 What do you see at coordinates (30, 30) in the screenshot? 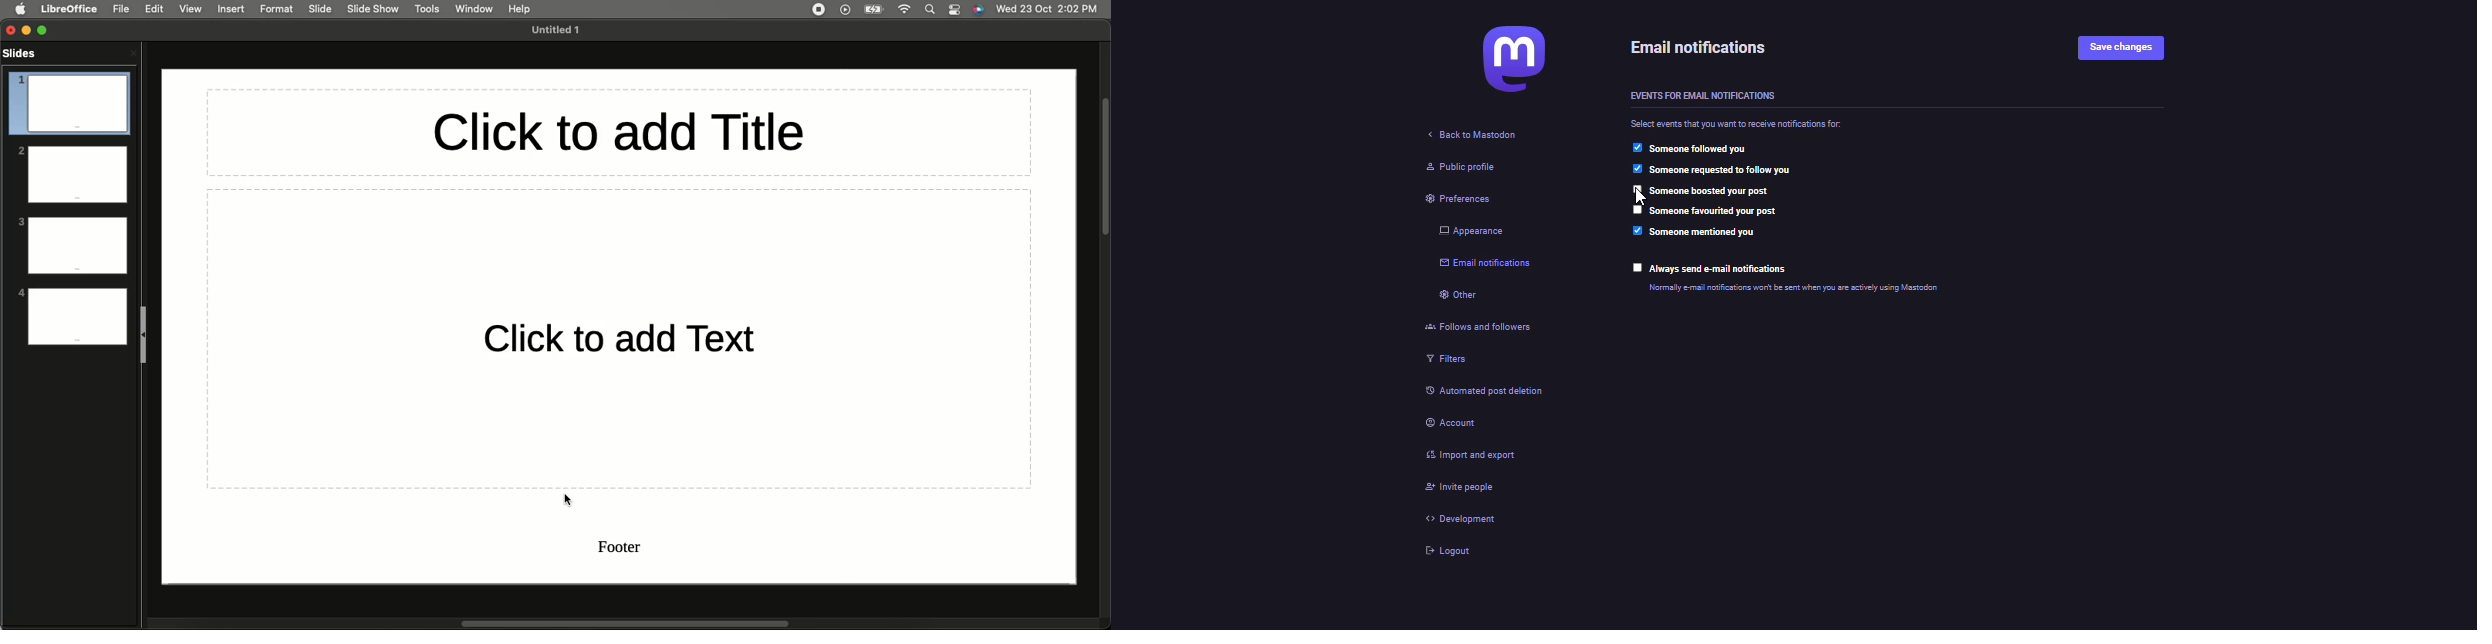
I see `Minimize` at bounding box center [30, 30].